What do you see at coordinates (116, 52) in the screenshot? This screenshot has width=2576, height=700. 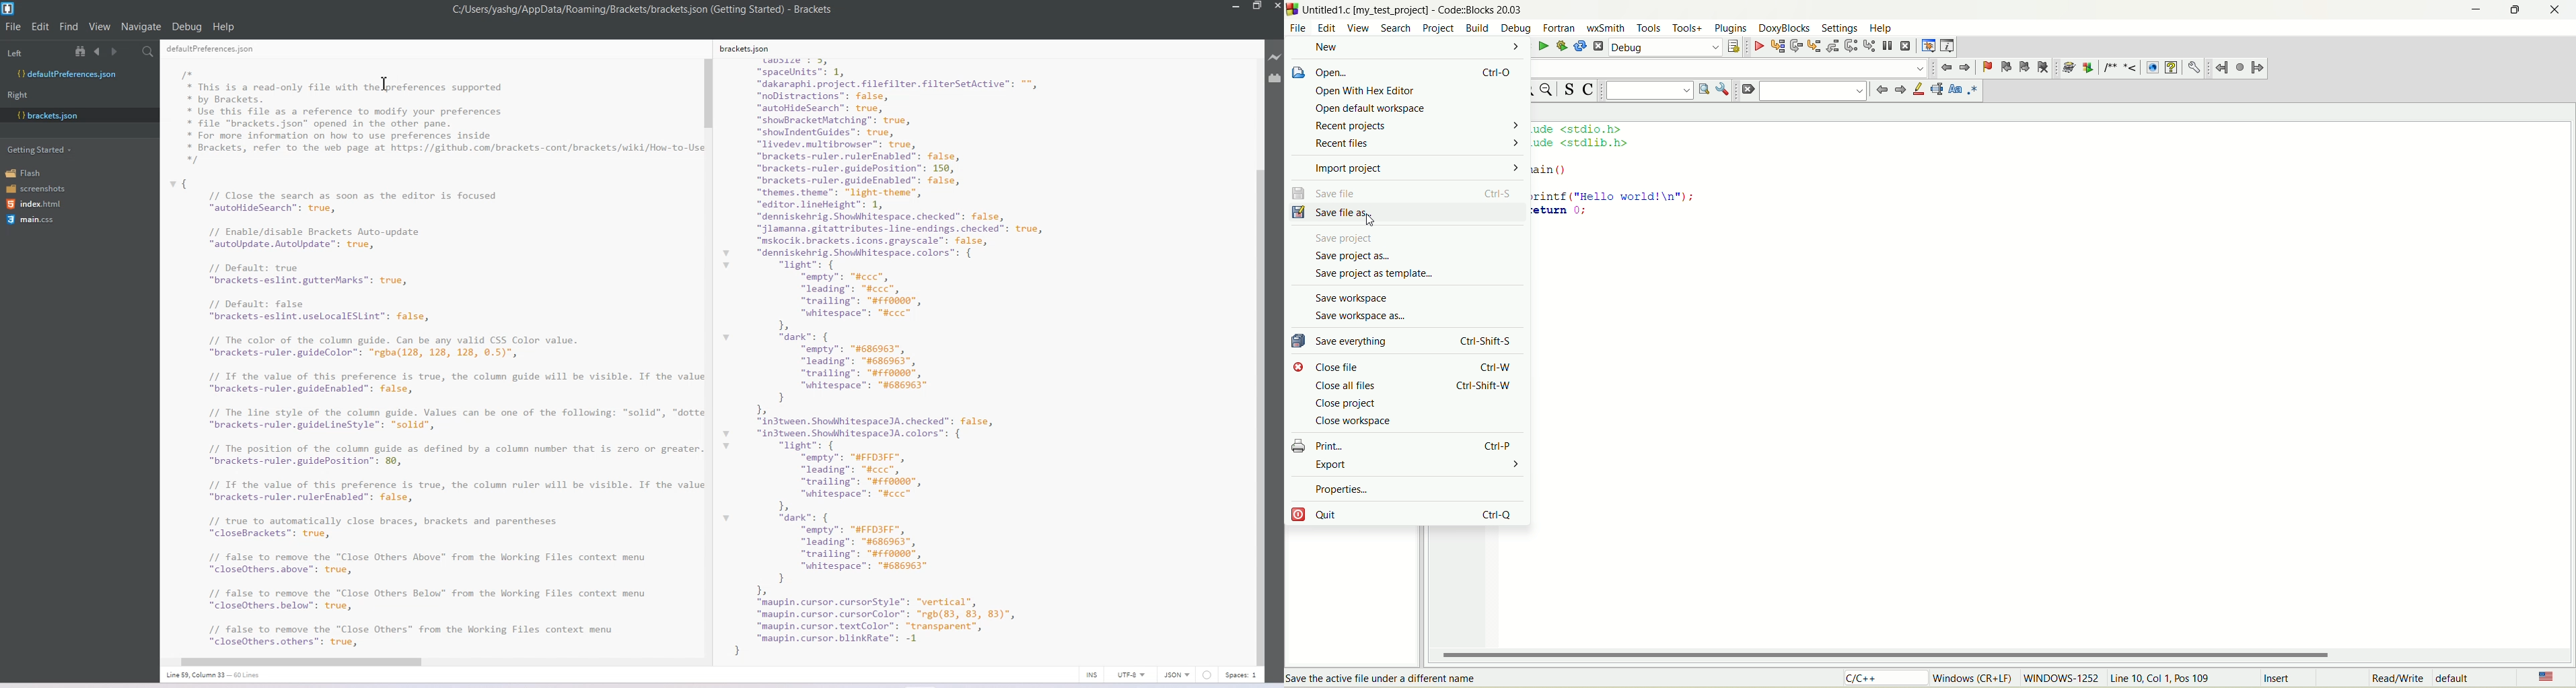 I see `Navigate Forward` at bounding box center [116, 52].